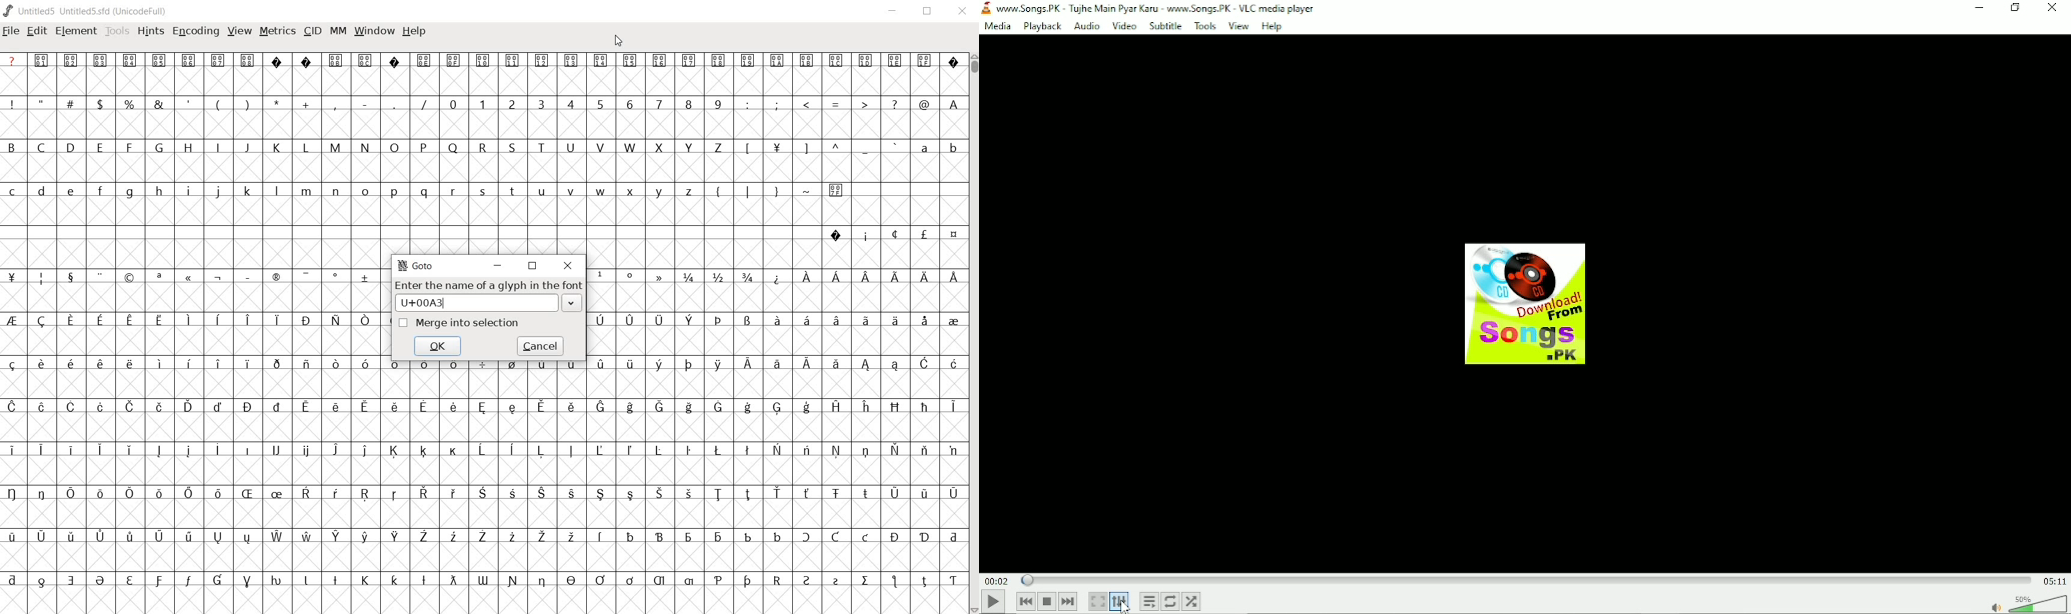 This screenshot has width=2072, height=616. I want to click on Symbol, so click(835, 537).